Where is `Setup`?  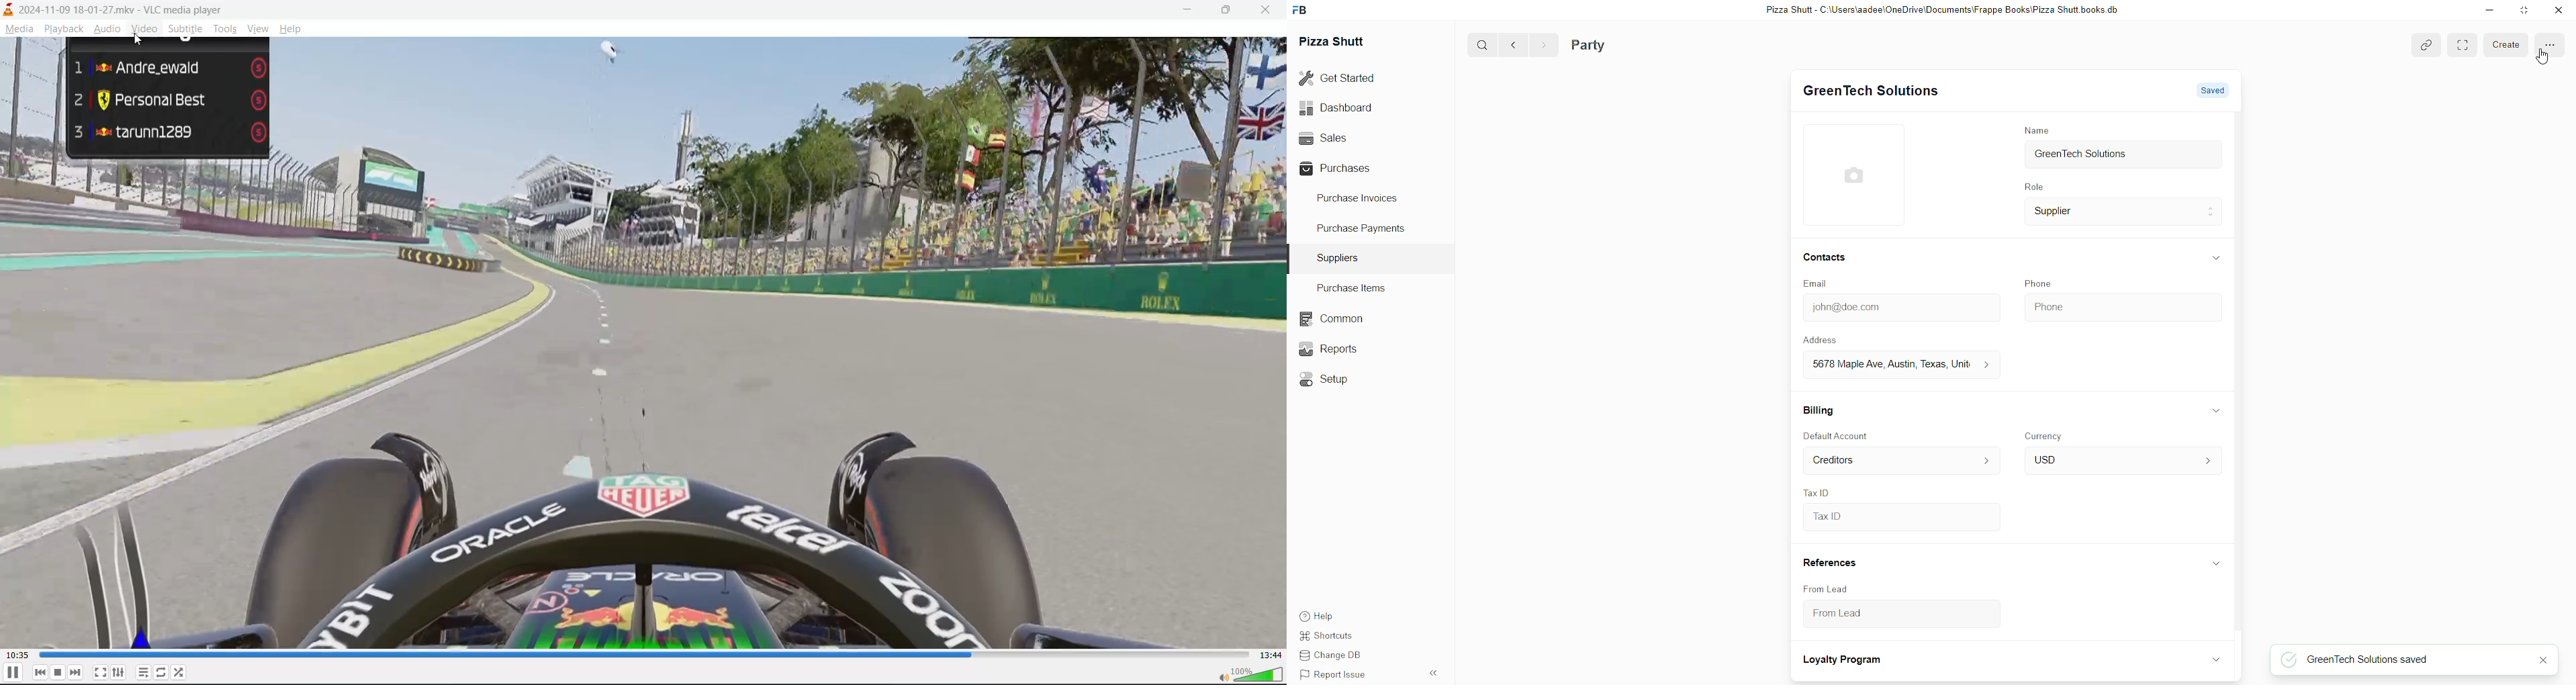
Setup is located at coordinates (1326, 377).